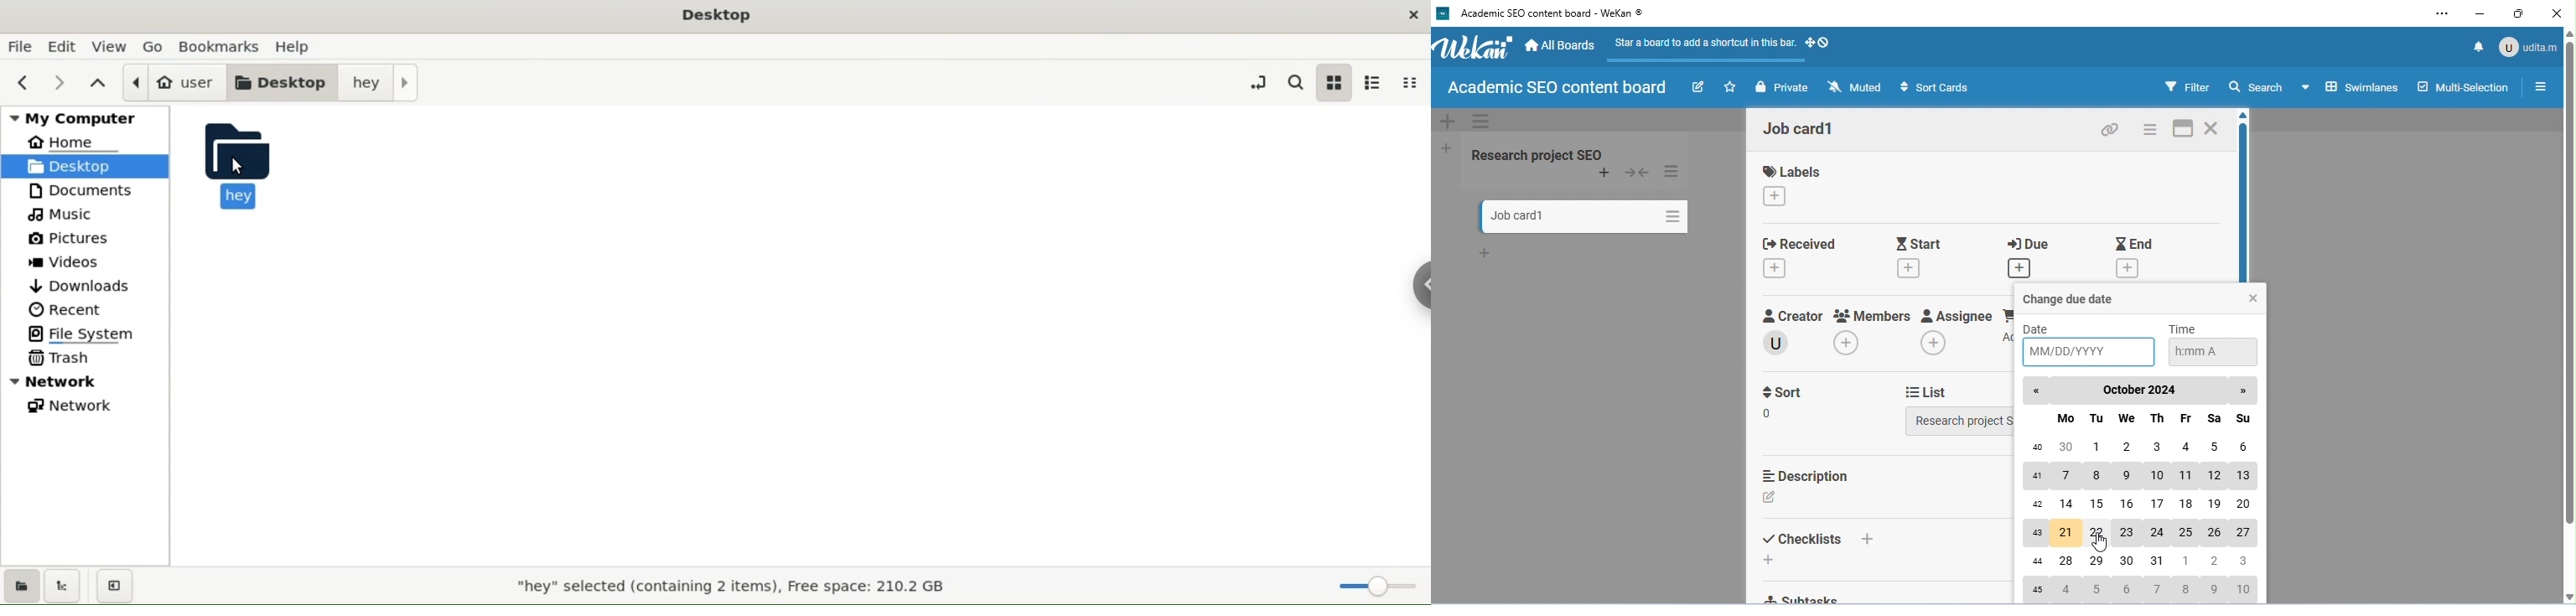 Image resolution: width=2576 pixels, height=616 pixels. Describe the element at coordinates (2519, 14) in the screenshot. I see `maximize` at that location.